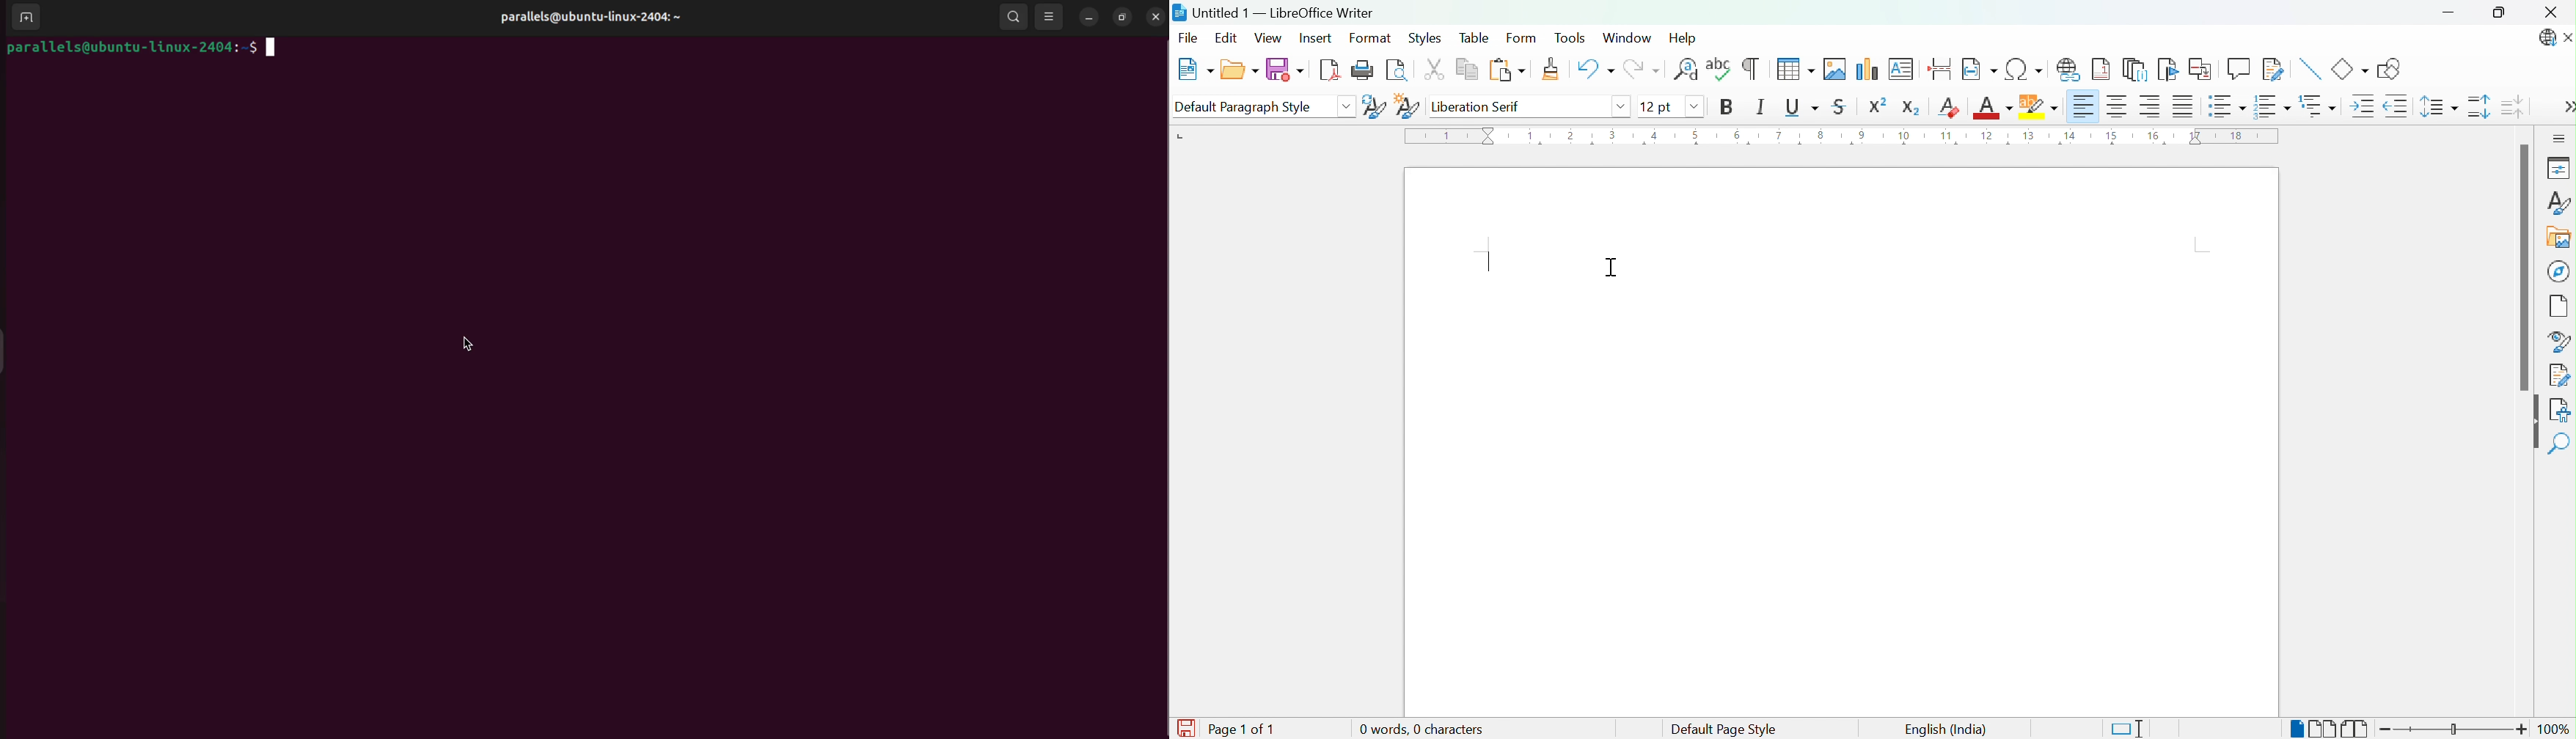 This screenshot has width=2576, height=756. What do you see at coordinates (2274, 106) in the screenshot?
I see `Toggle ordered list` at bounding box center [2274, 106].